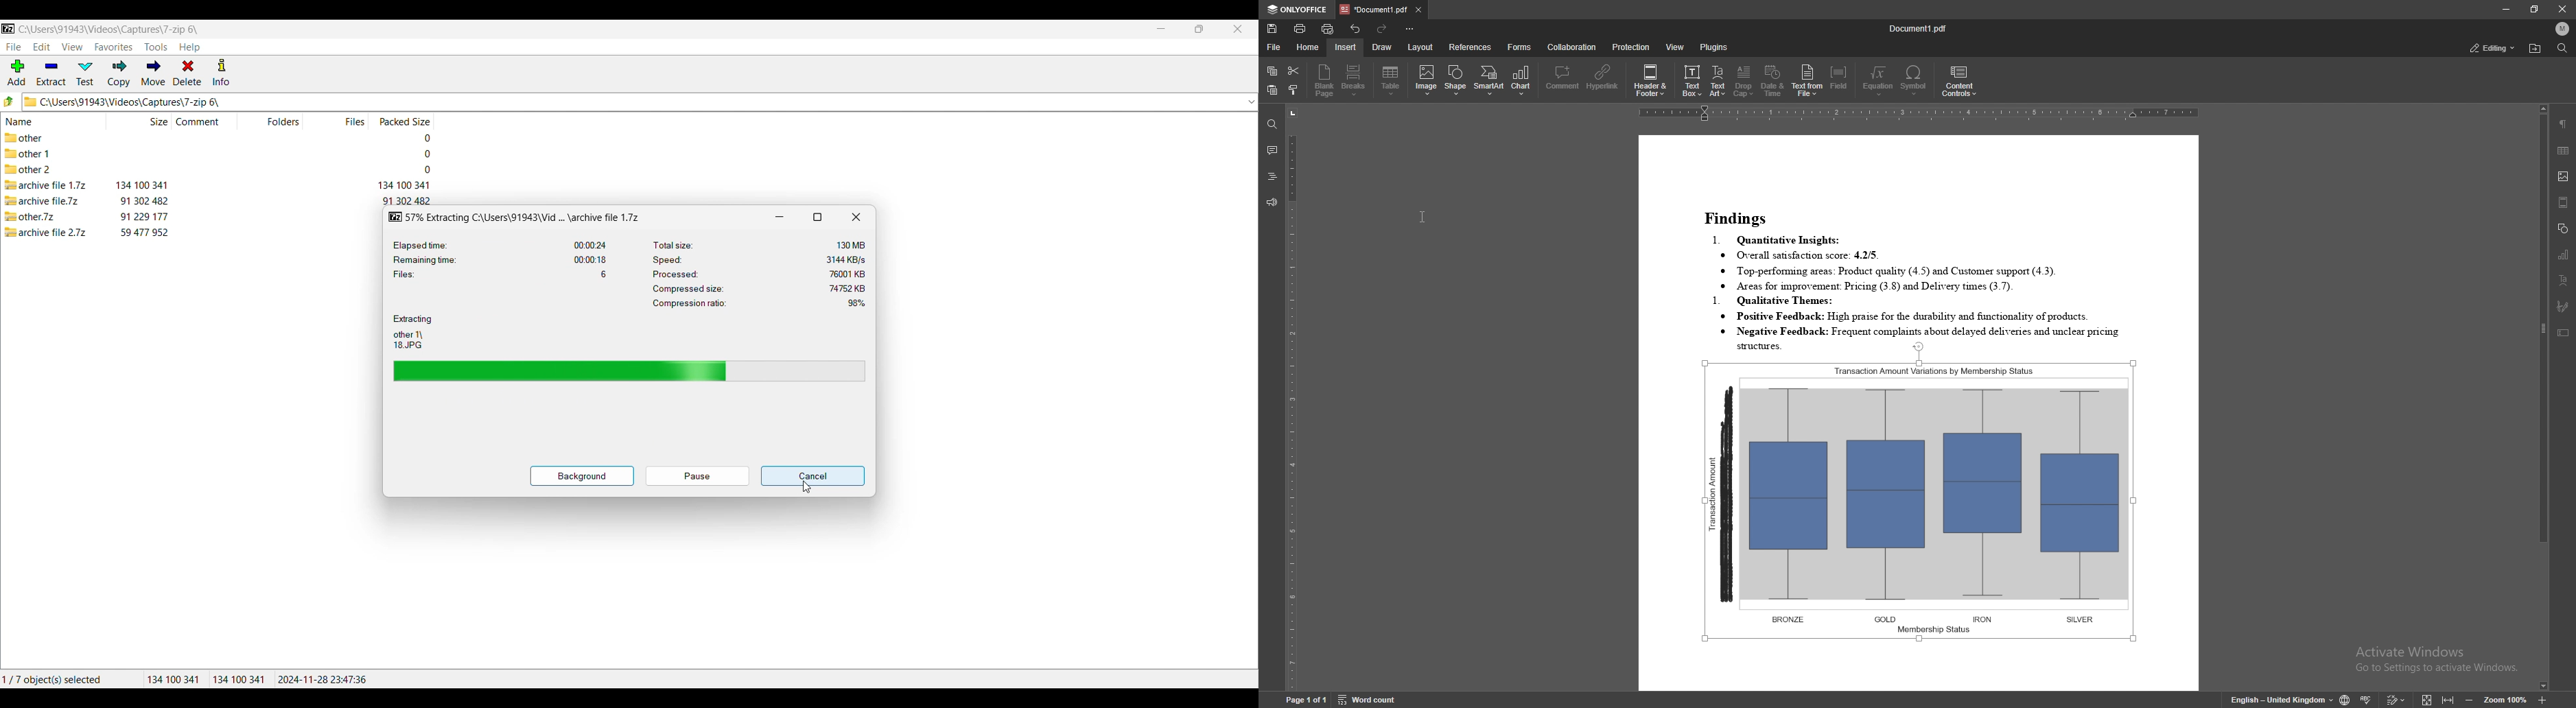 The height and width of the screenshot is (728, 2576). What do you see at coordinates (1919, 115) in the screenshot?
I see `horizontal scale` at bounding box center [1919, 115].